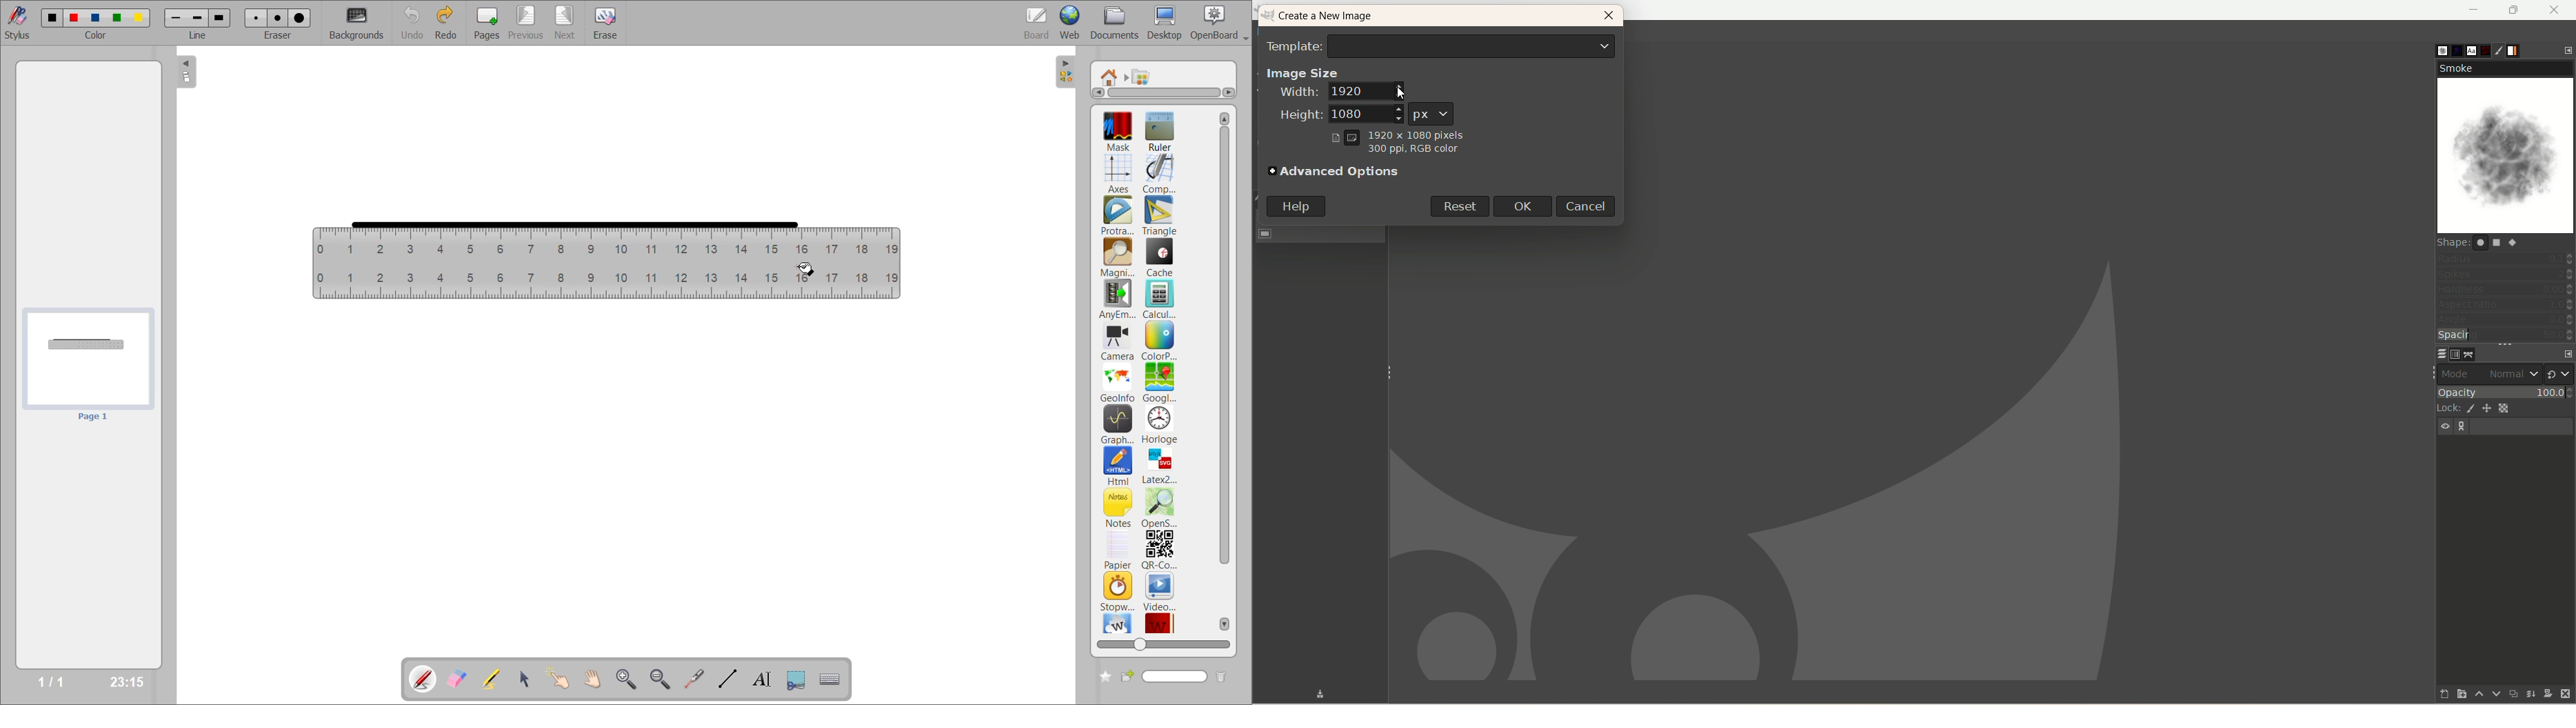 The height and width of the screenshot is (728, 2576). What do you see at coordinates (1161, 621) in the screenshot?
I see `wikittionary` at bounding box center [1161, 621].